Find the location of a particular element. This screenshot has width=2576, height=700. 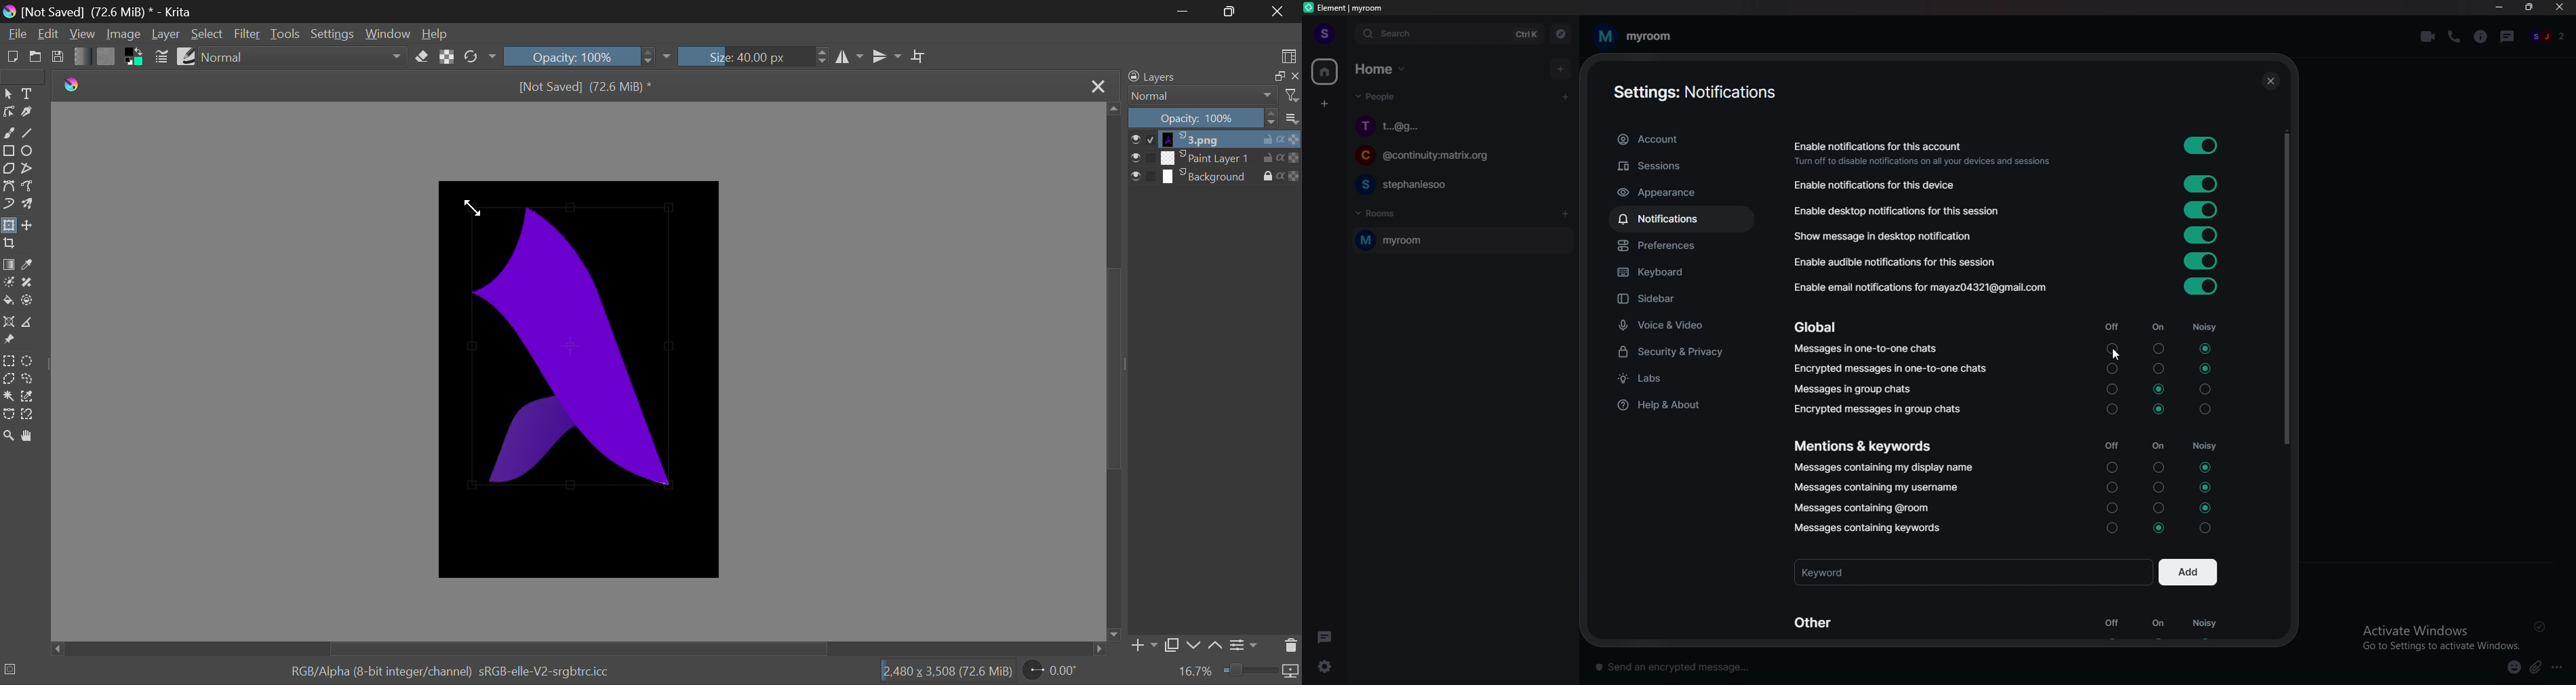

labs is located at coordinates (1679, 378).